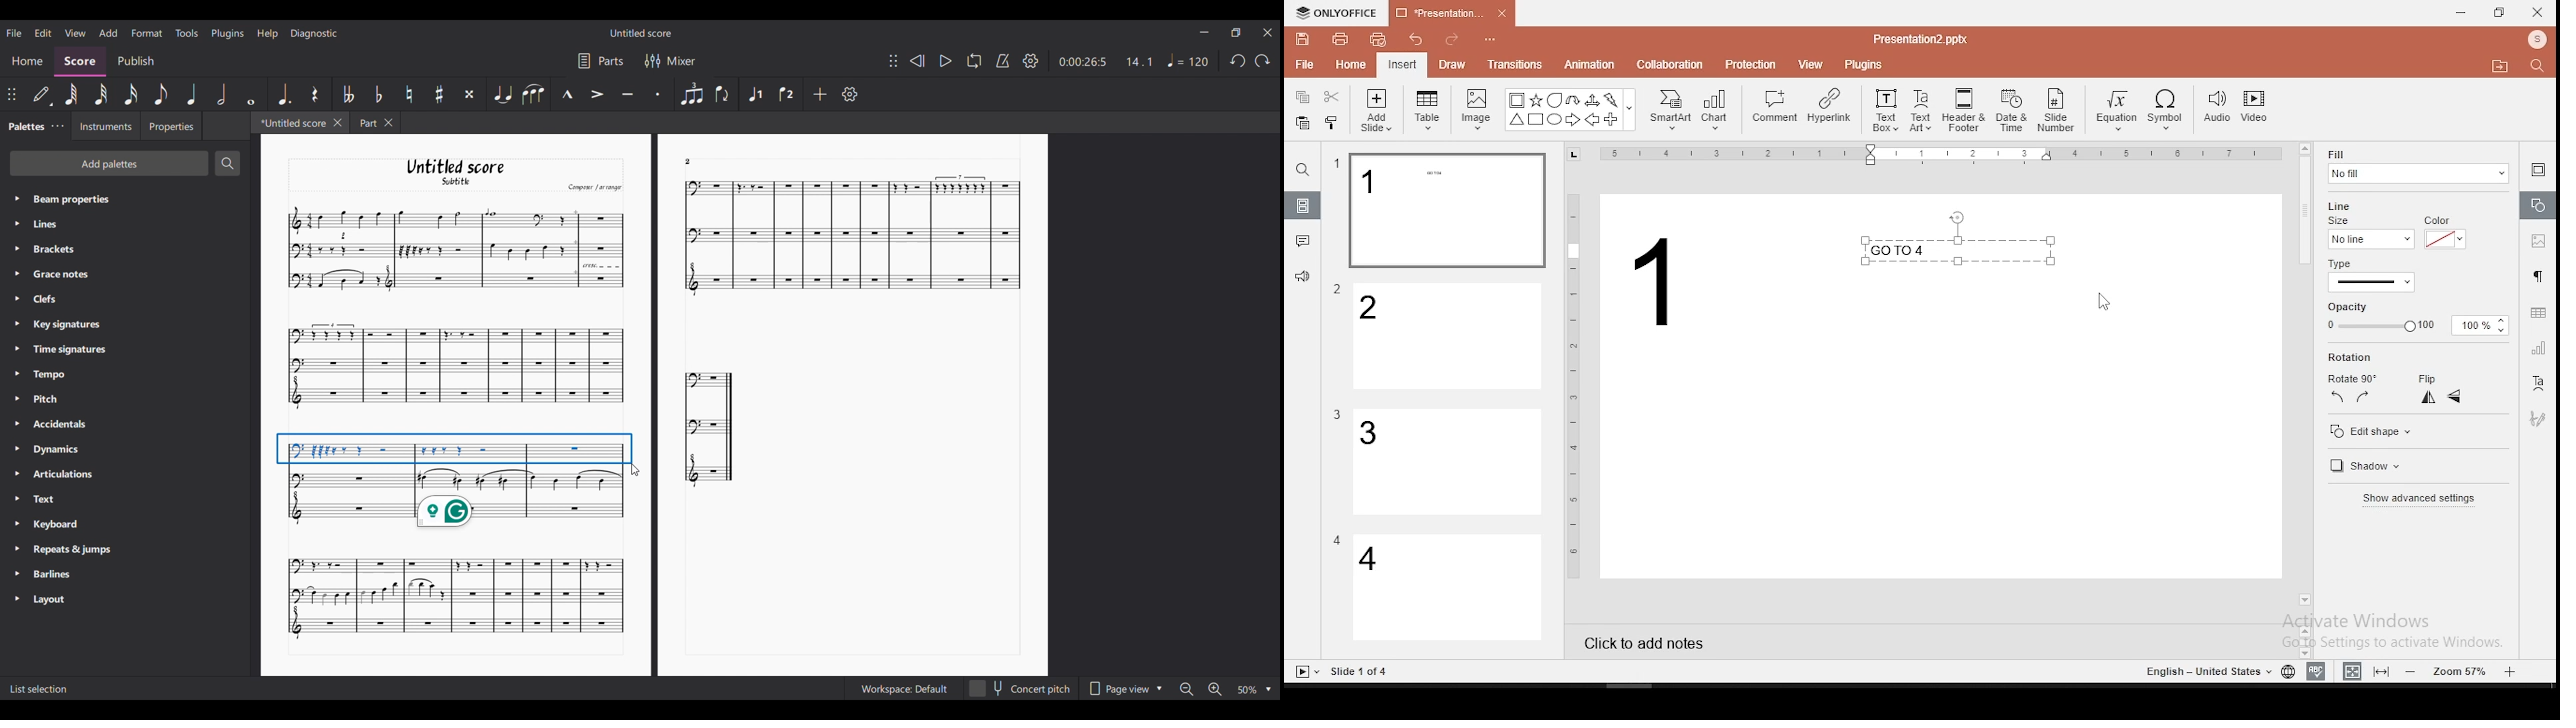 The image size is (2576, 728). Describe the element at coordinates (27, 63) in the screenshot. I see `Home ` at that location.